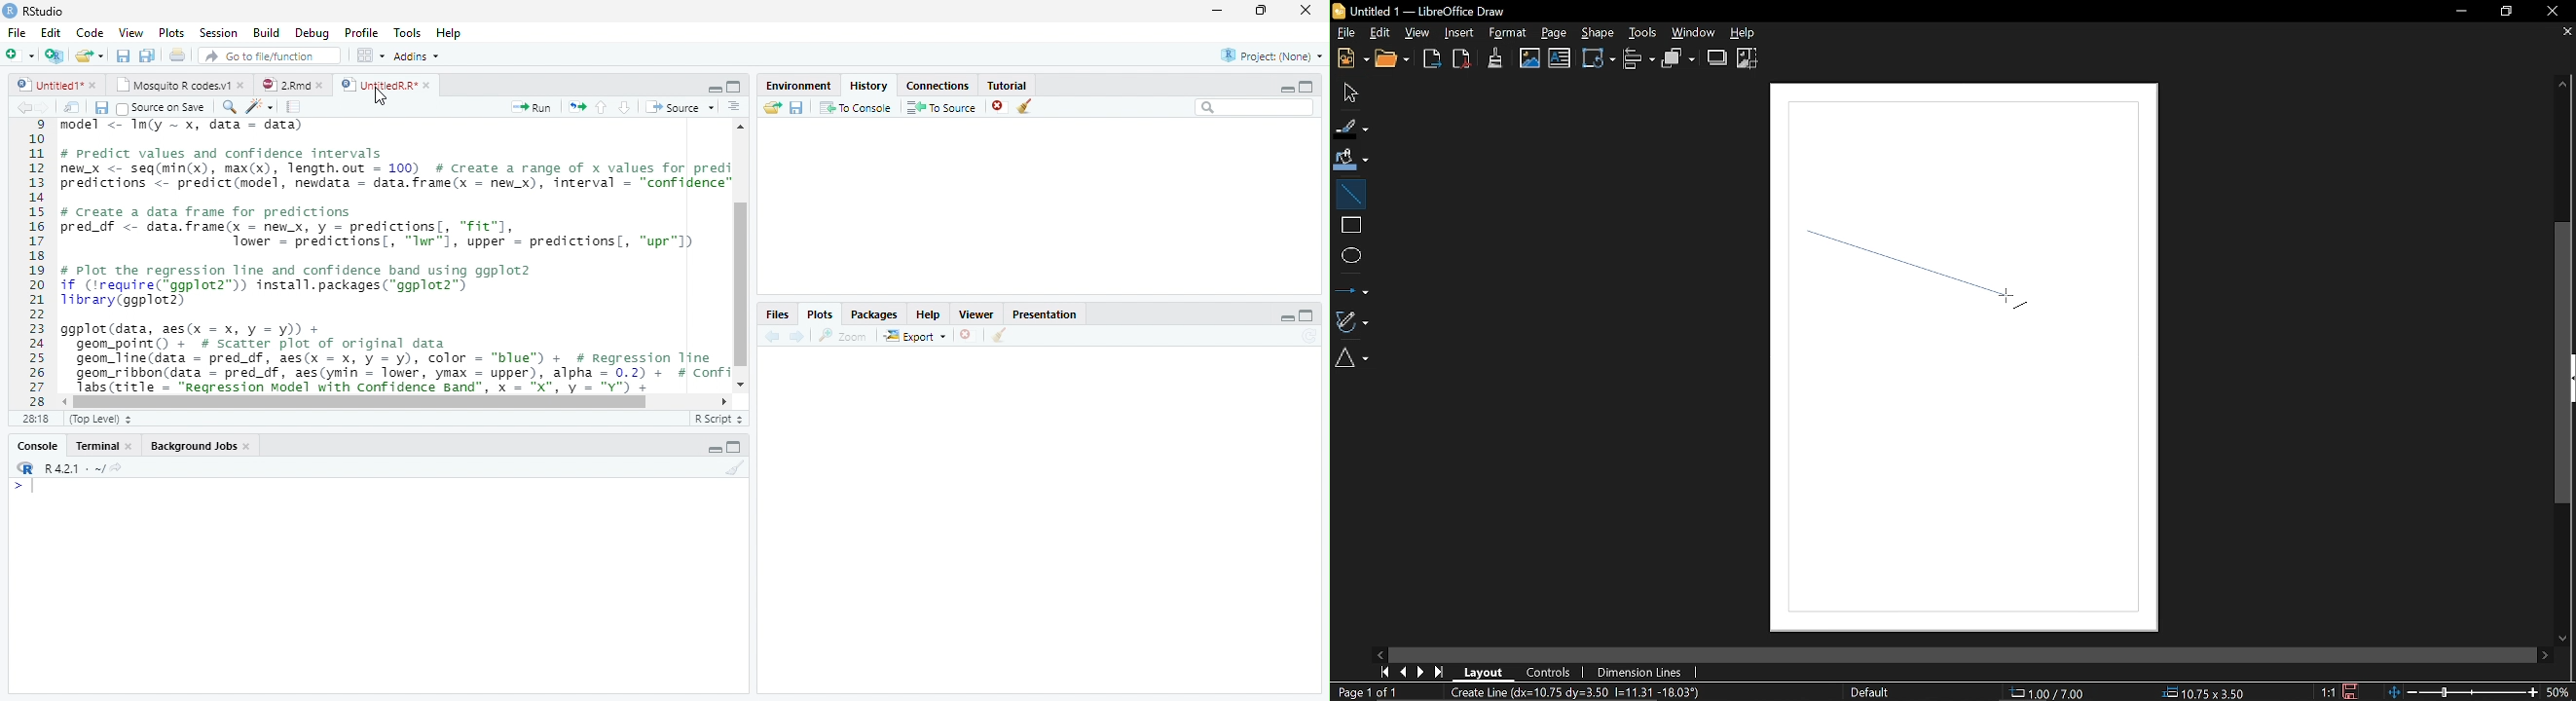 Image resolution: width=2576 pixels, height=728 pixels. Describe the element at coordinates (146, 56) in the screenshot. I see `Save all file` at that location.